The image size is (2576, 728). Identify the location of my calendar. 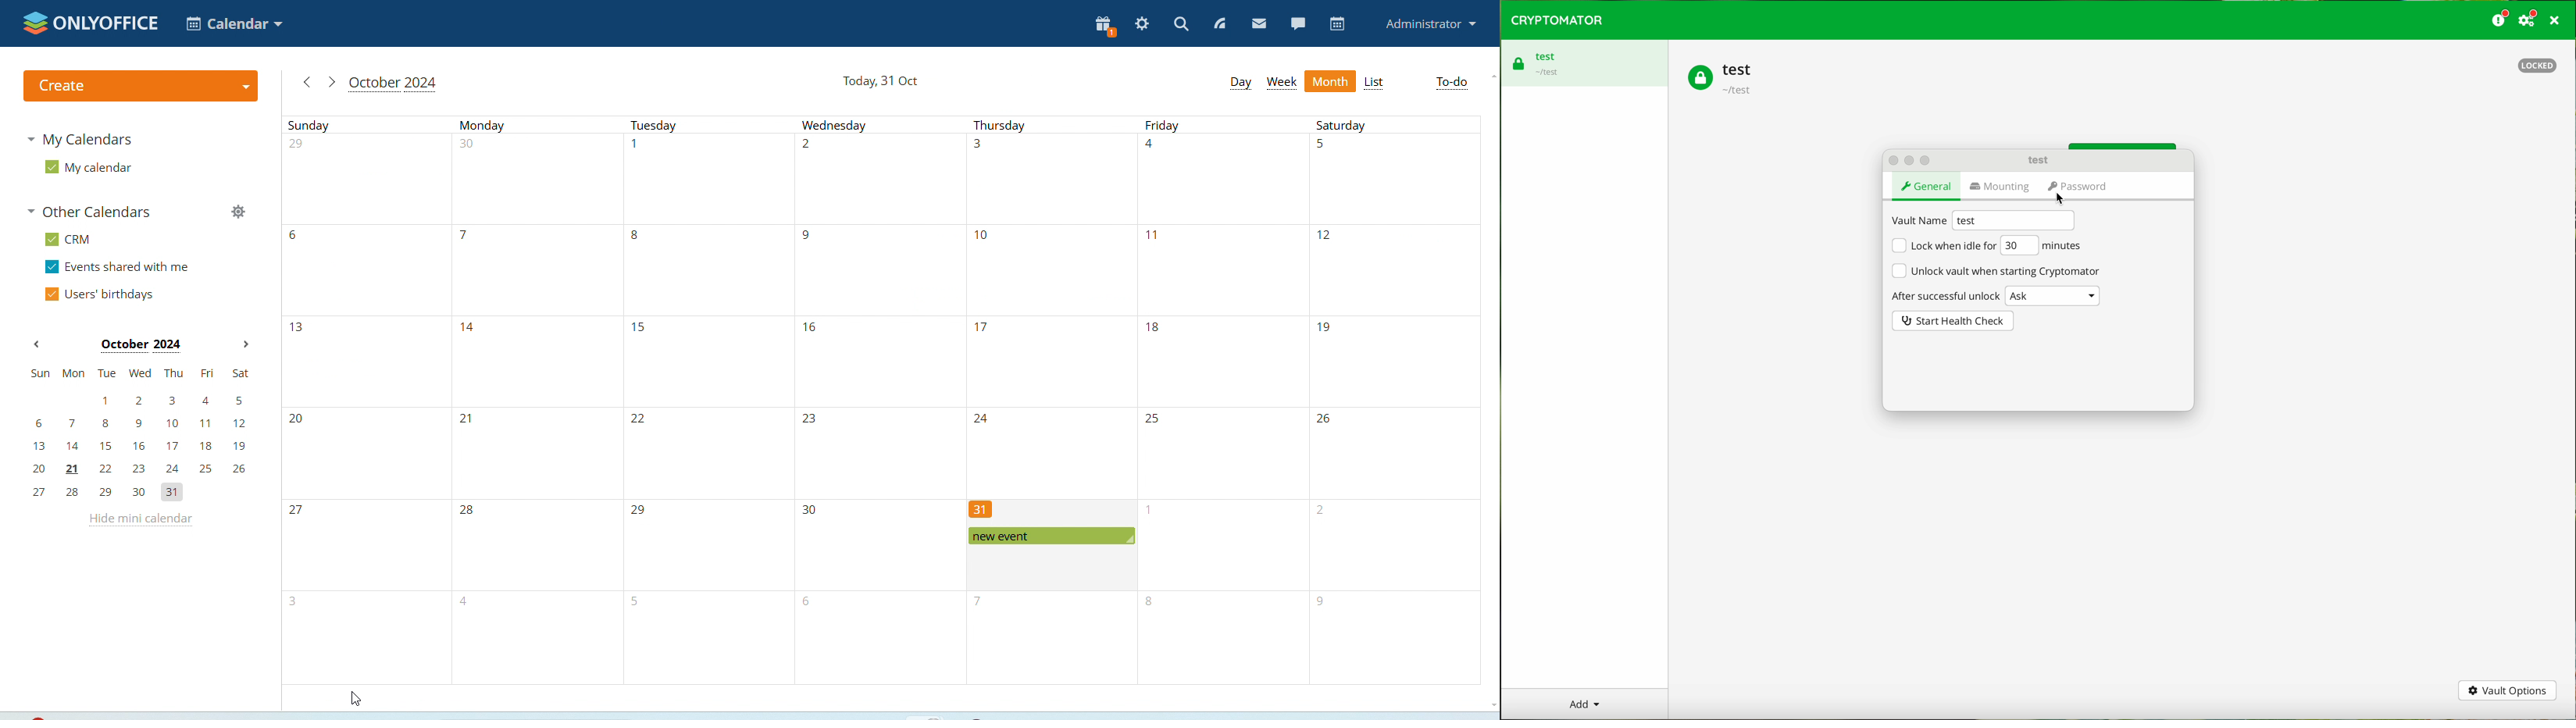
(86, 173).